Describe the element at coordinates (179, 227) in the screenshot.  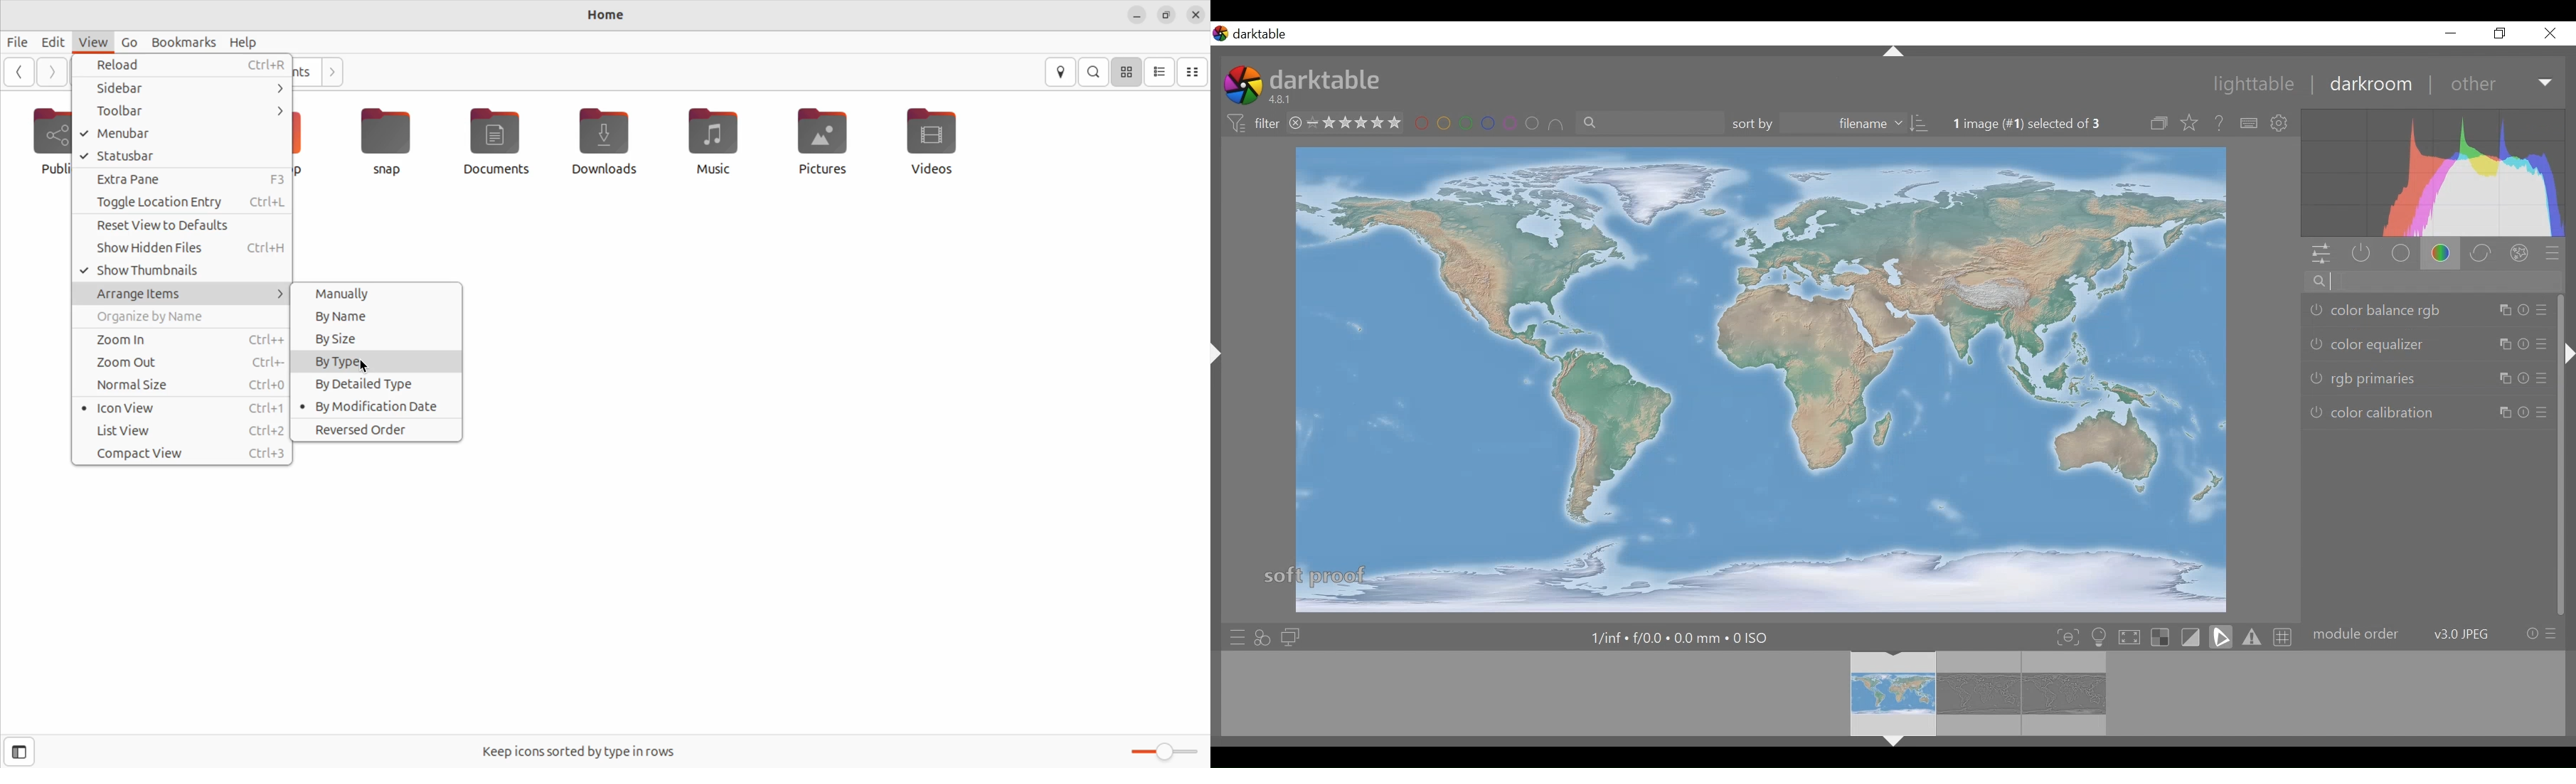
I see `reset view to defaults` at that location.